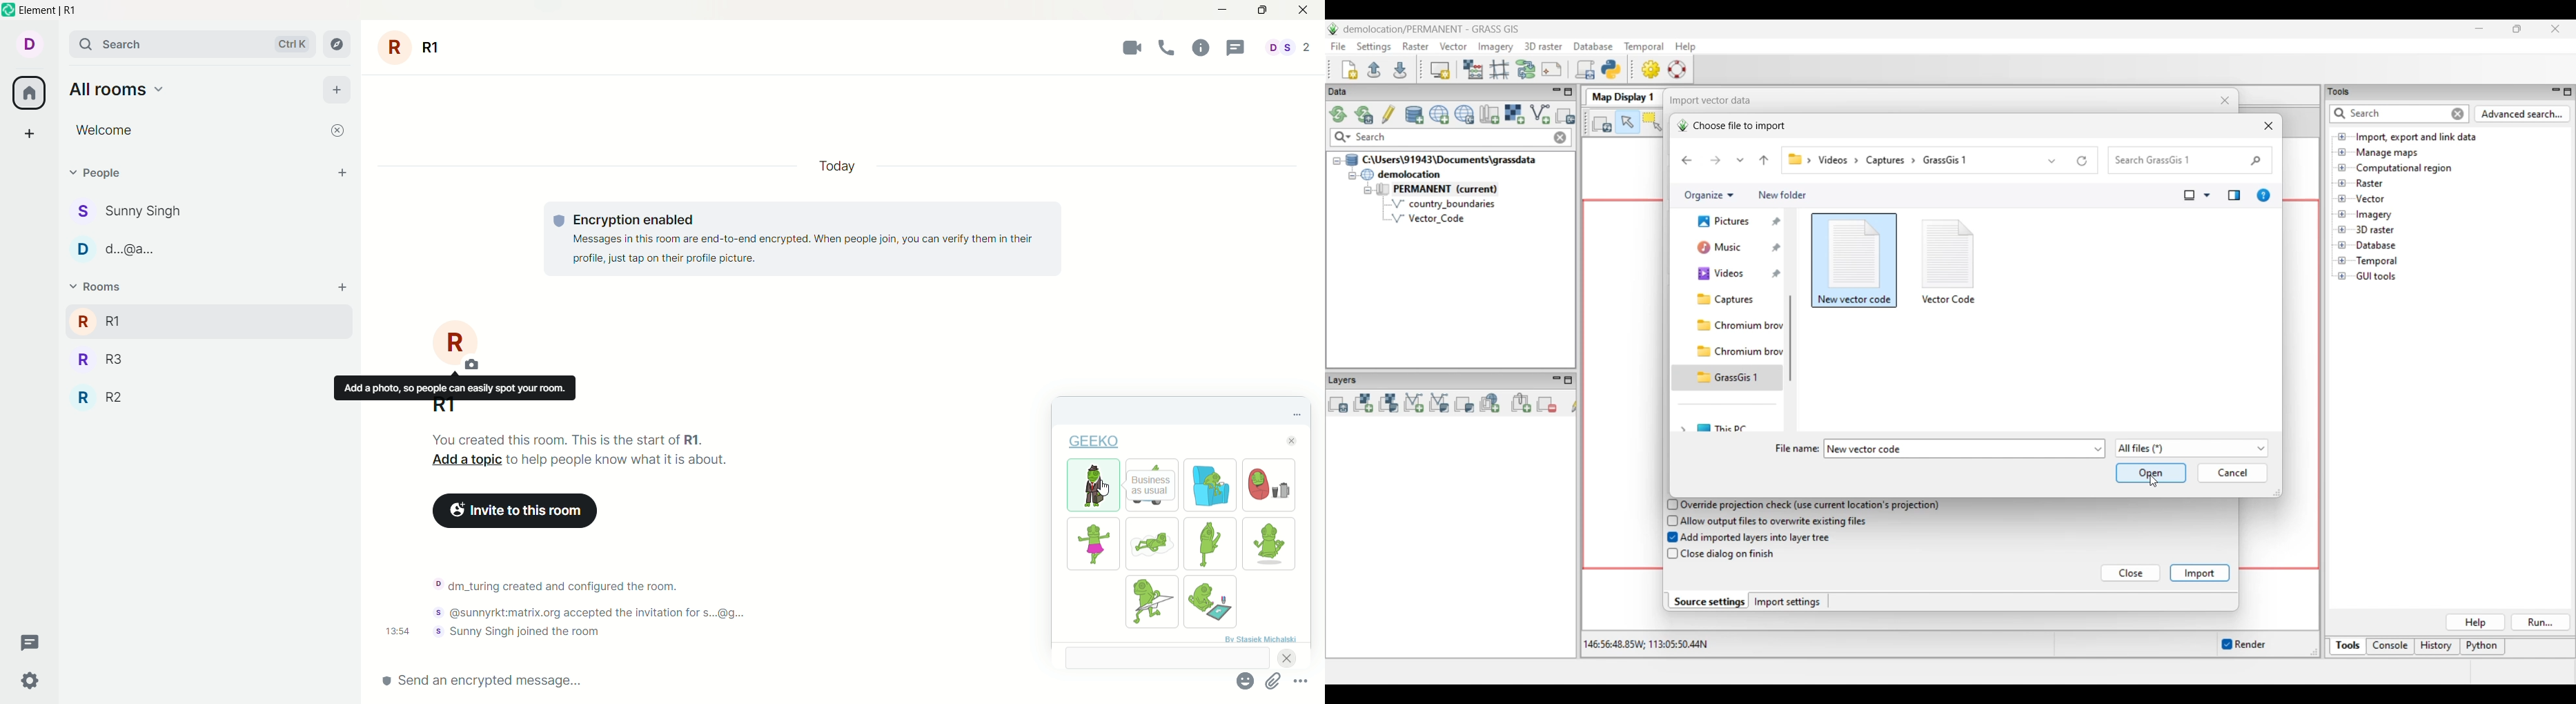 Image resolution: width=2576 pixels, height=728 pixels. I want to click on Override projection check, so click(1809, 505).